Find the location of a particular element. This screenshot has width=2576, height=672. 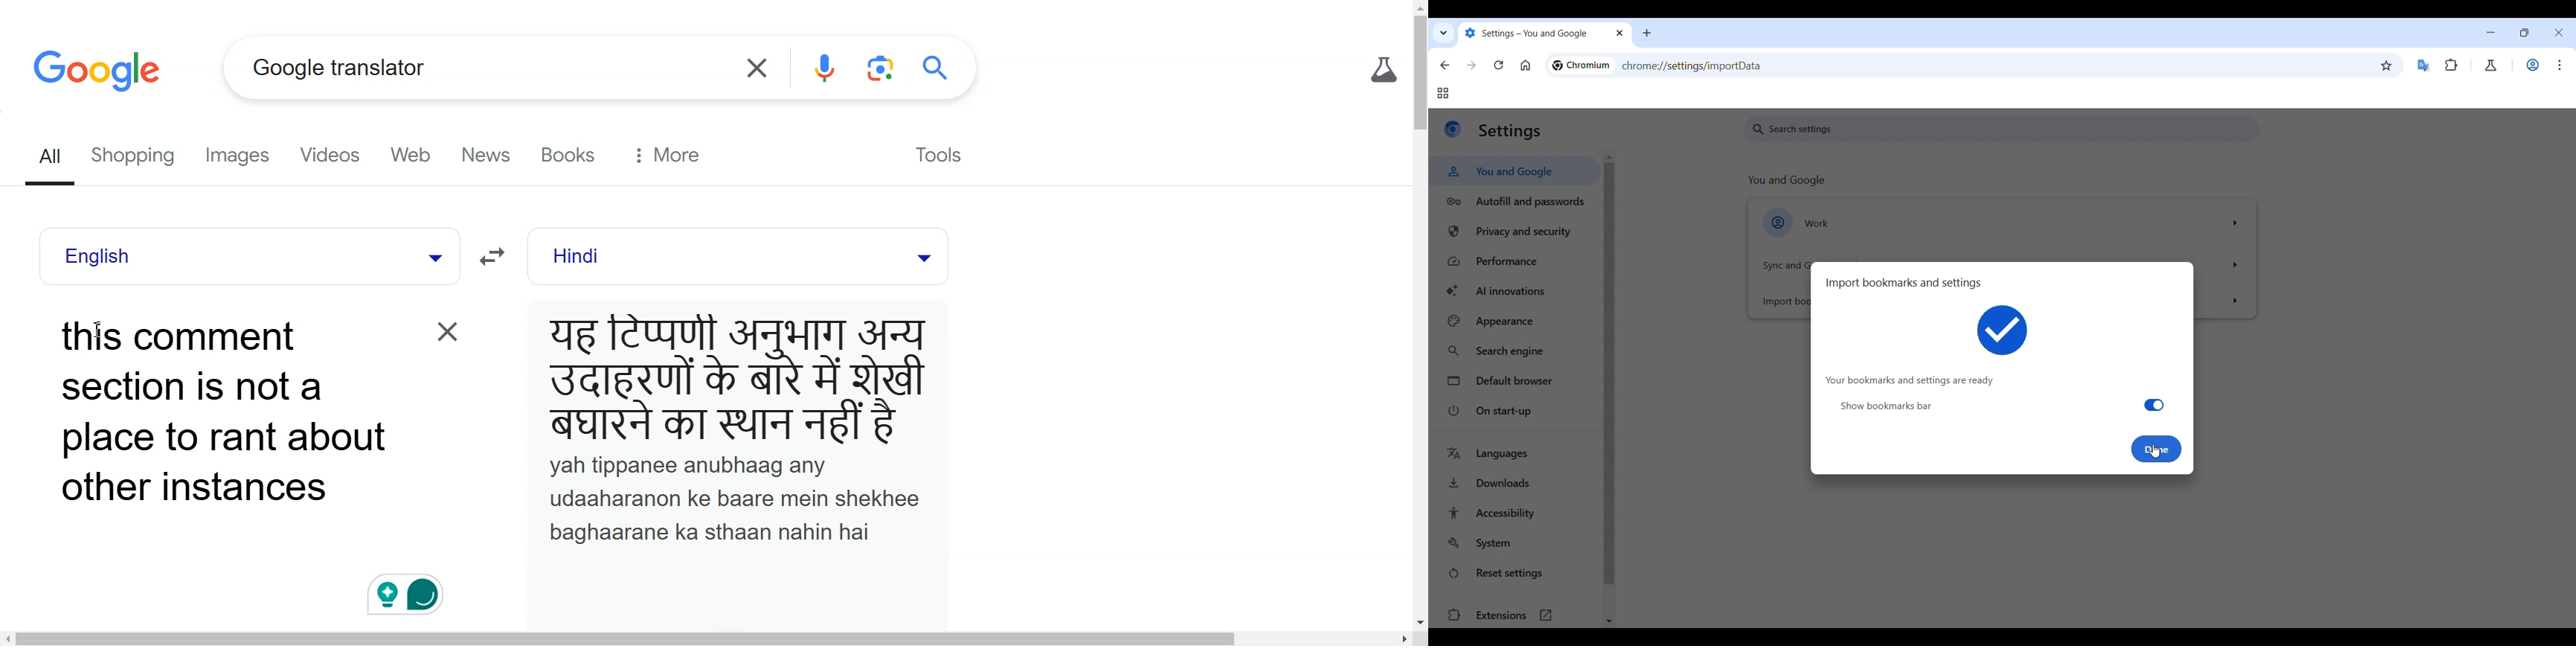

Vertical slide bar is located at coordinates (1609, 374).